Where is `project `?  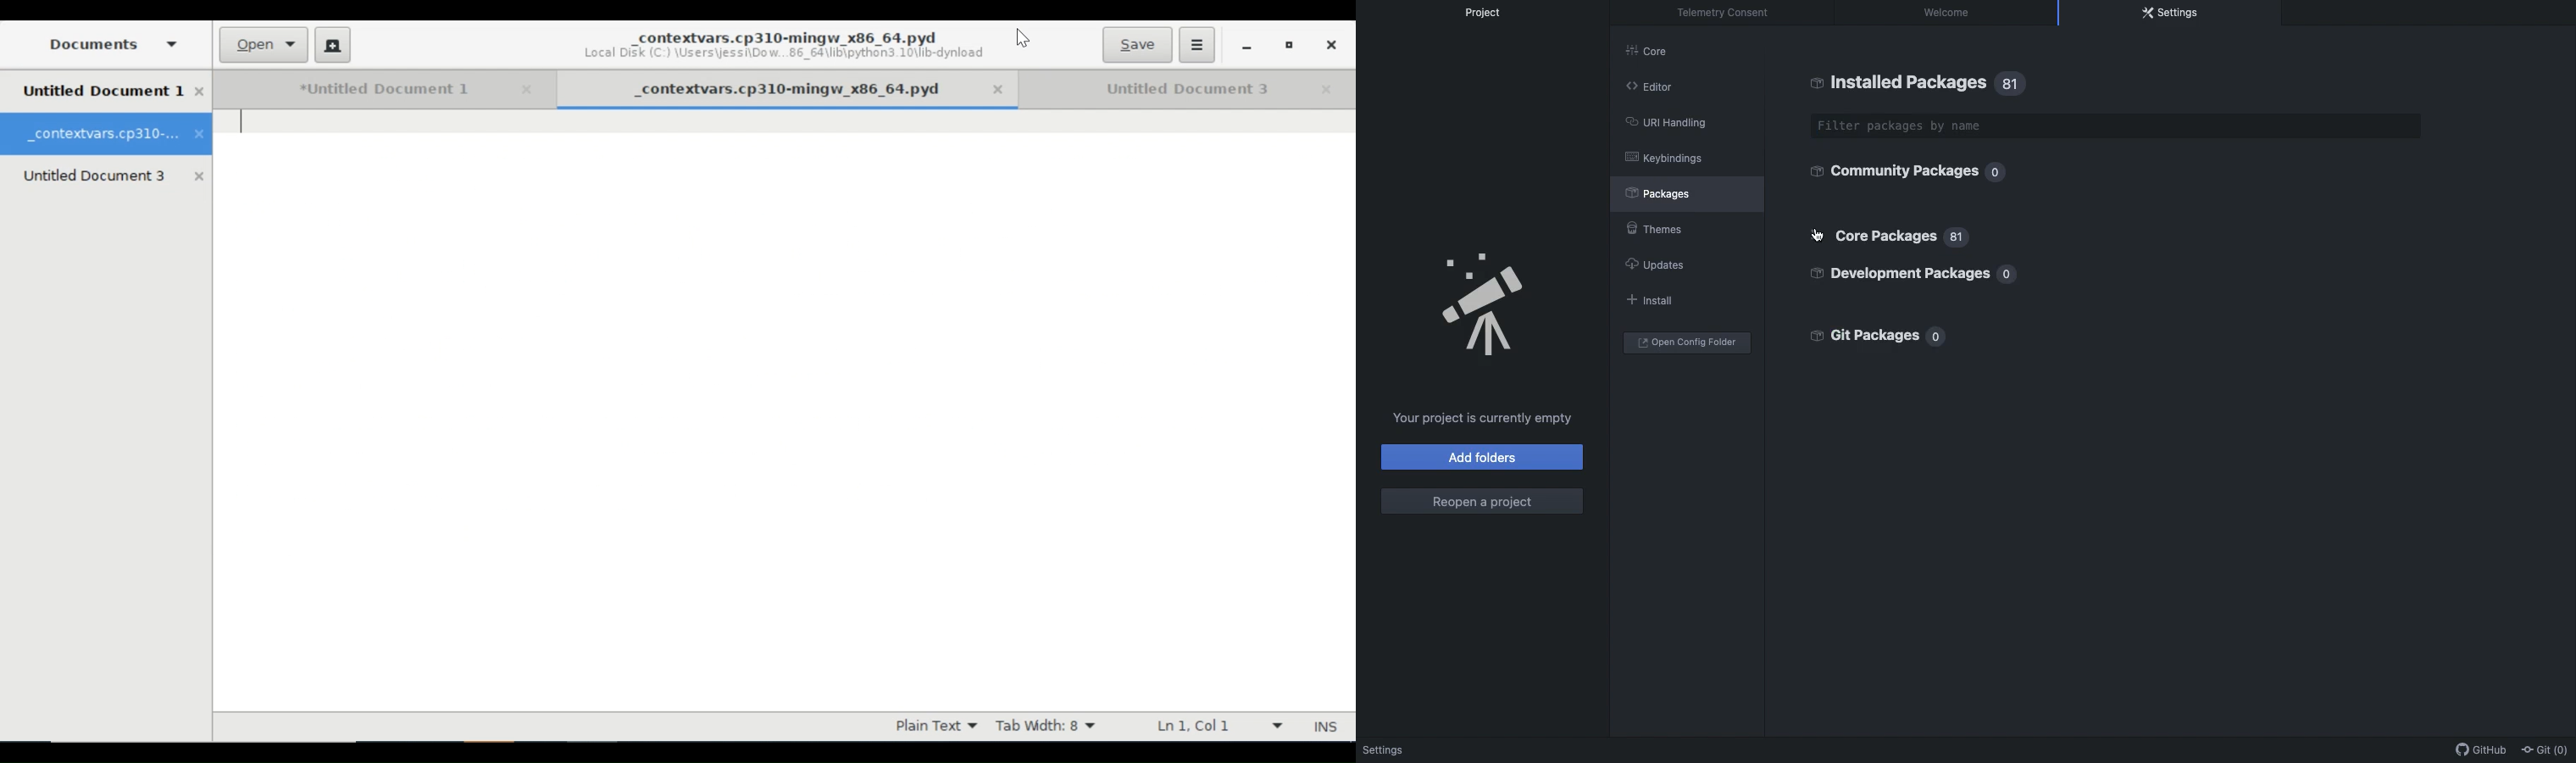
project  is located at coordinates (1490, 13).